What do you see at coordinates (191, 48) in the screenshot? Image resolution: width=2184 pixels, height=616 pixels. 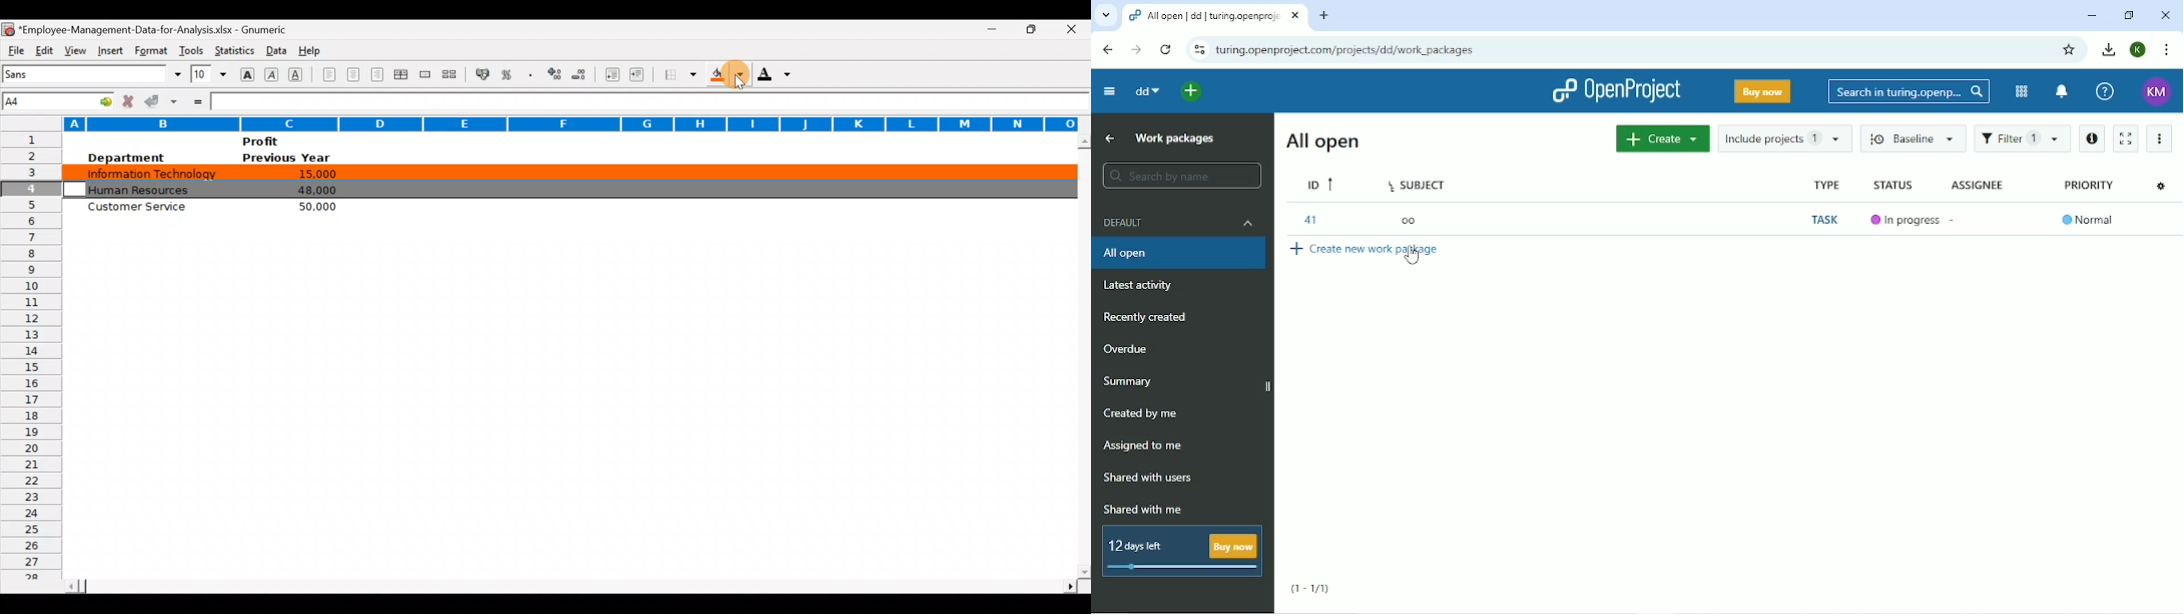 I see `Tools` at bounding box center [191, 48].